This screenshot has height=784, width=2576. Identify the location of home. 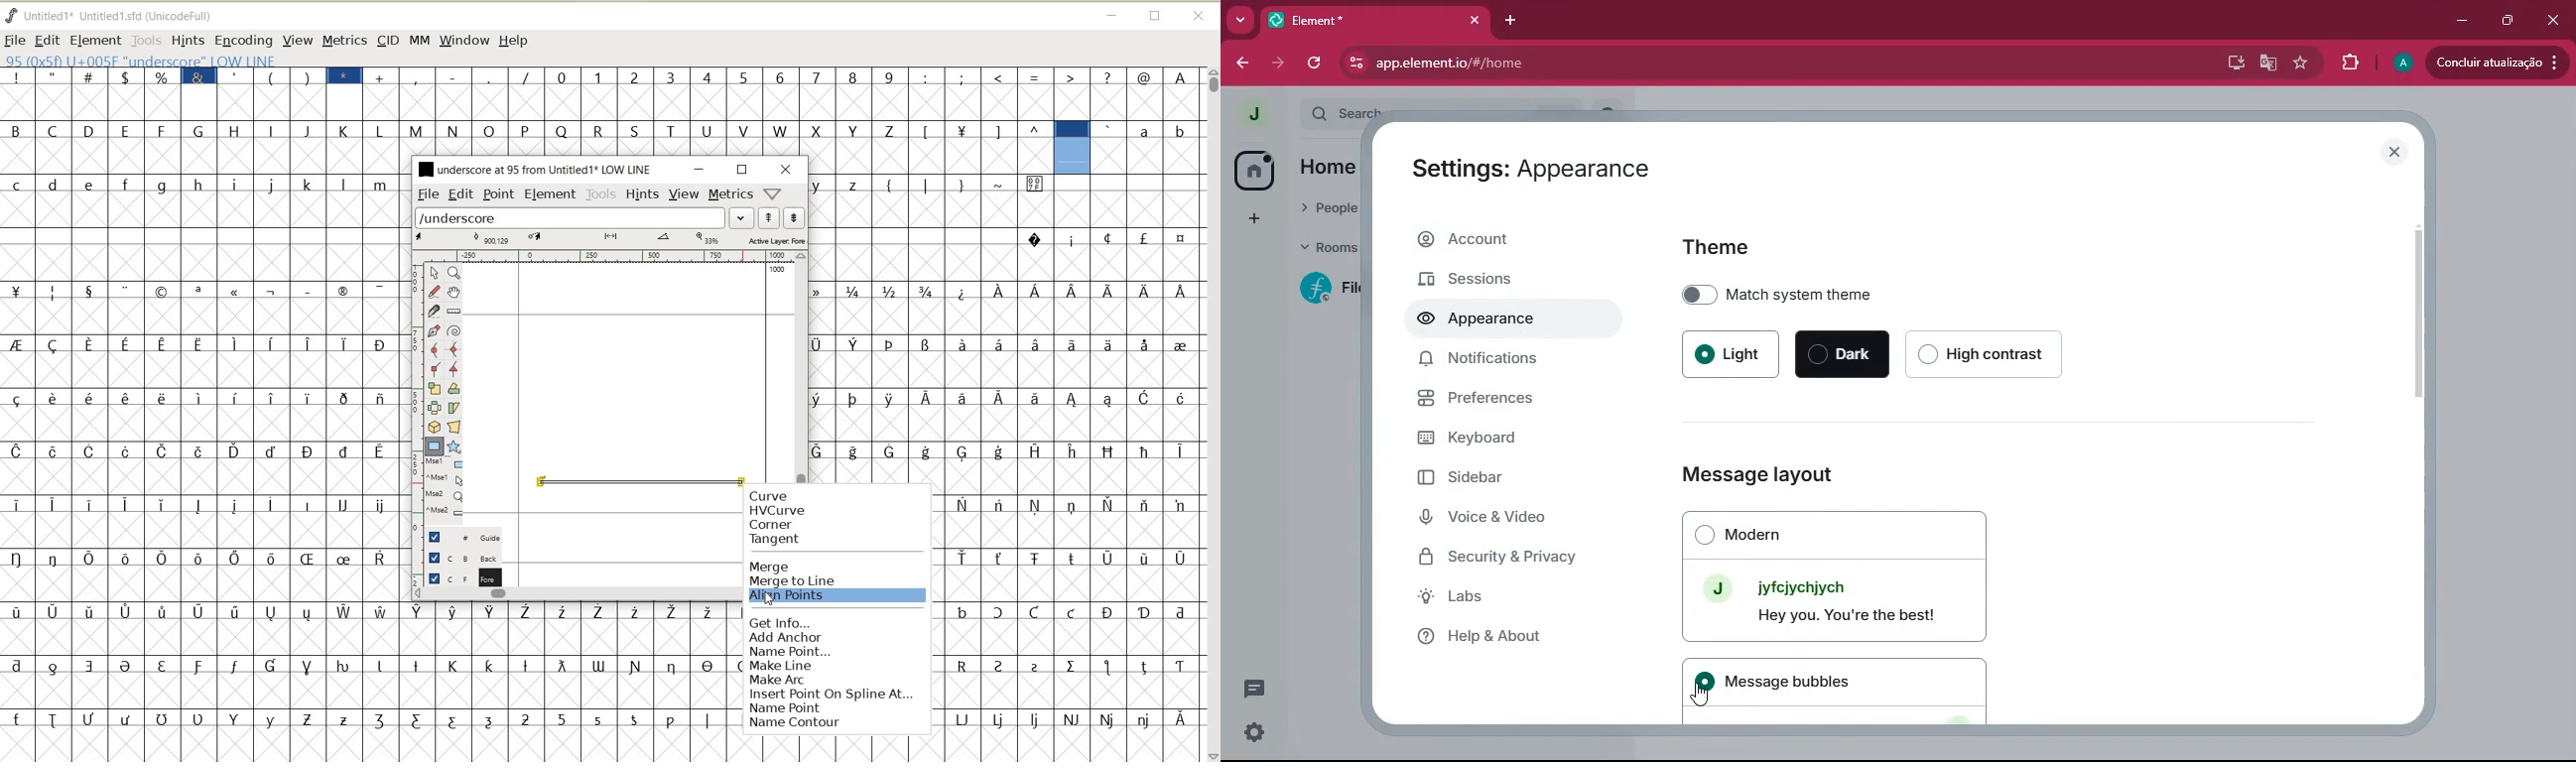
(1255, 173).